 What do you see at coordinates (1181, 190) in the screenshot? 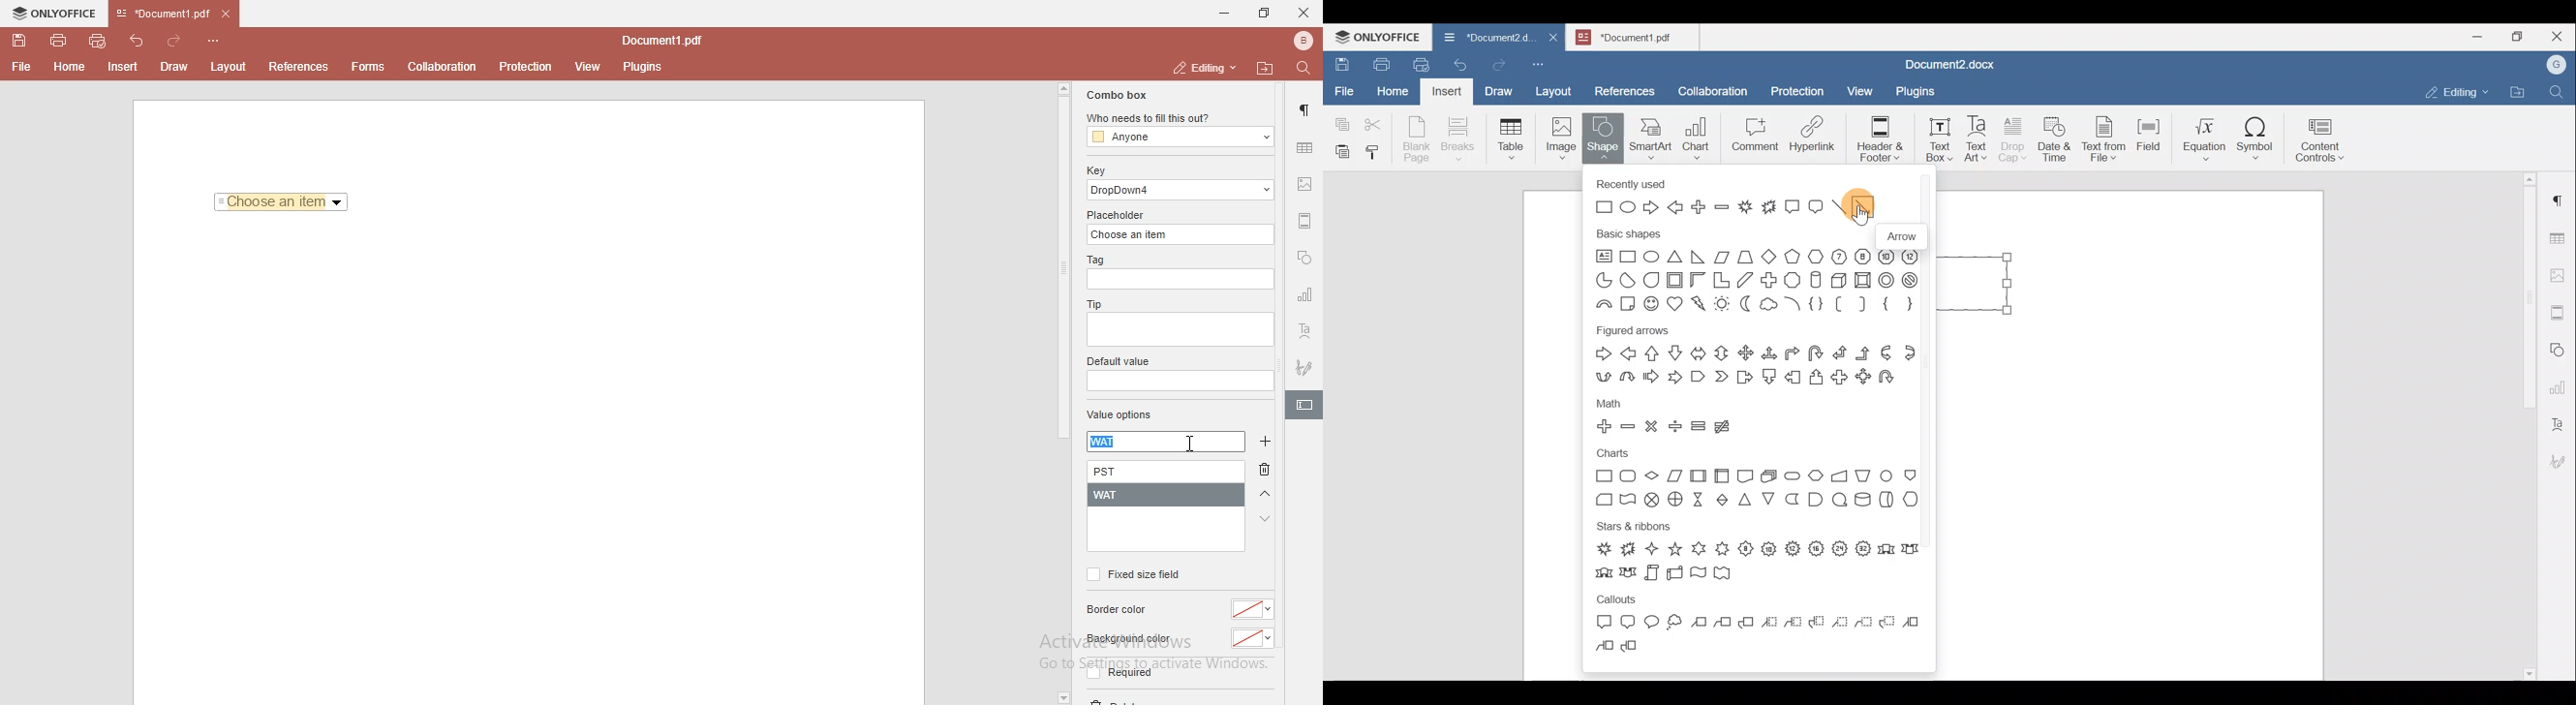
I see `dropdown 4` at bounding box center [1181, 190].